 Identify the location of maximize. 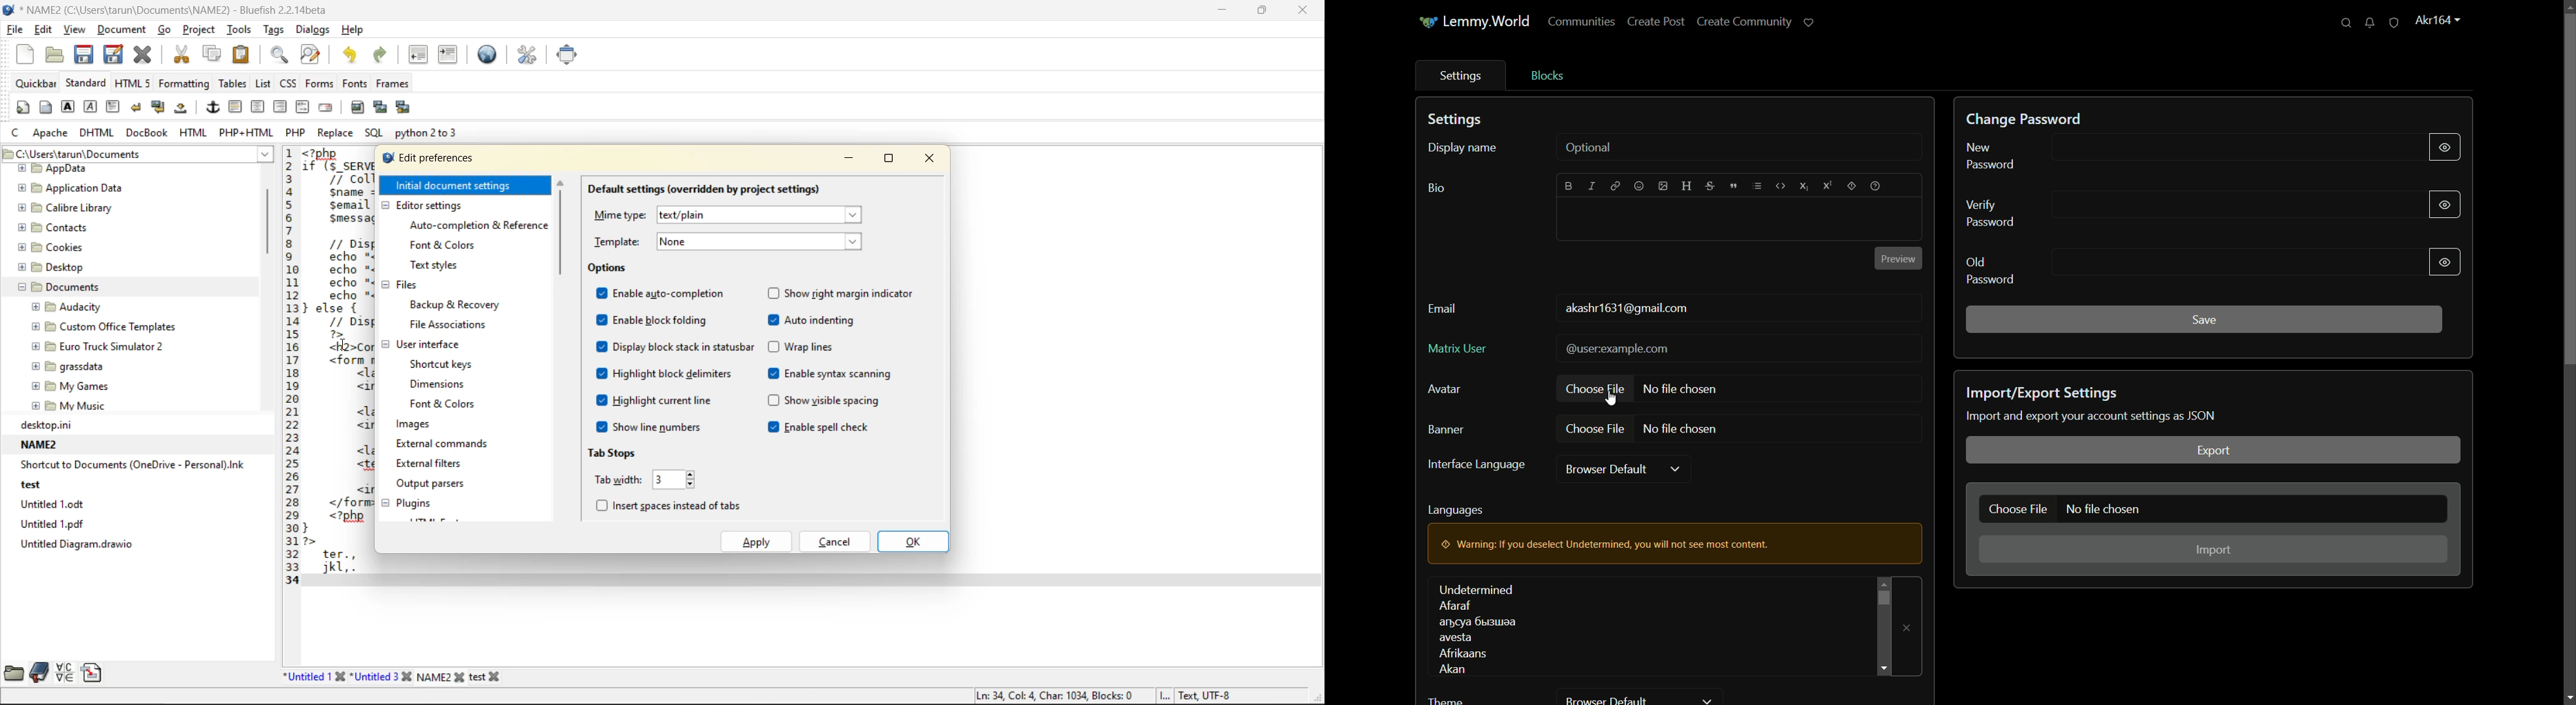
(891, 157).